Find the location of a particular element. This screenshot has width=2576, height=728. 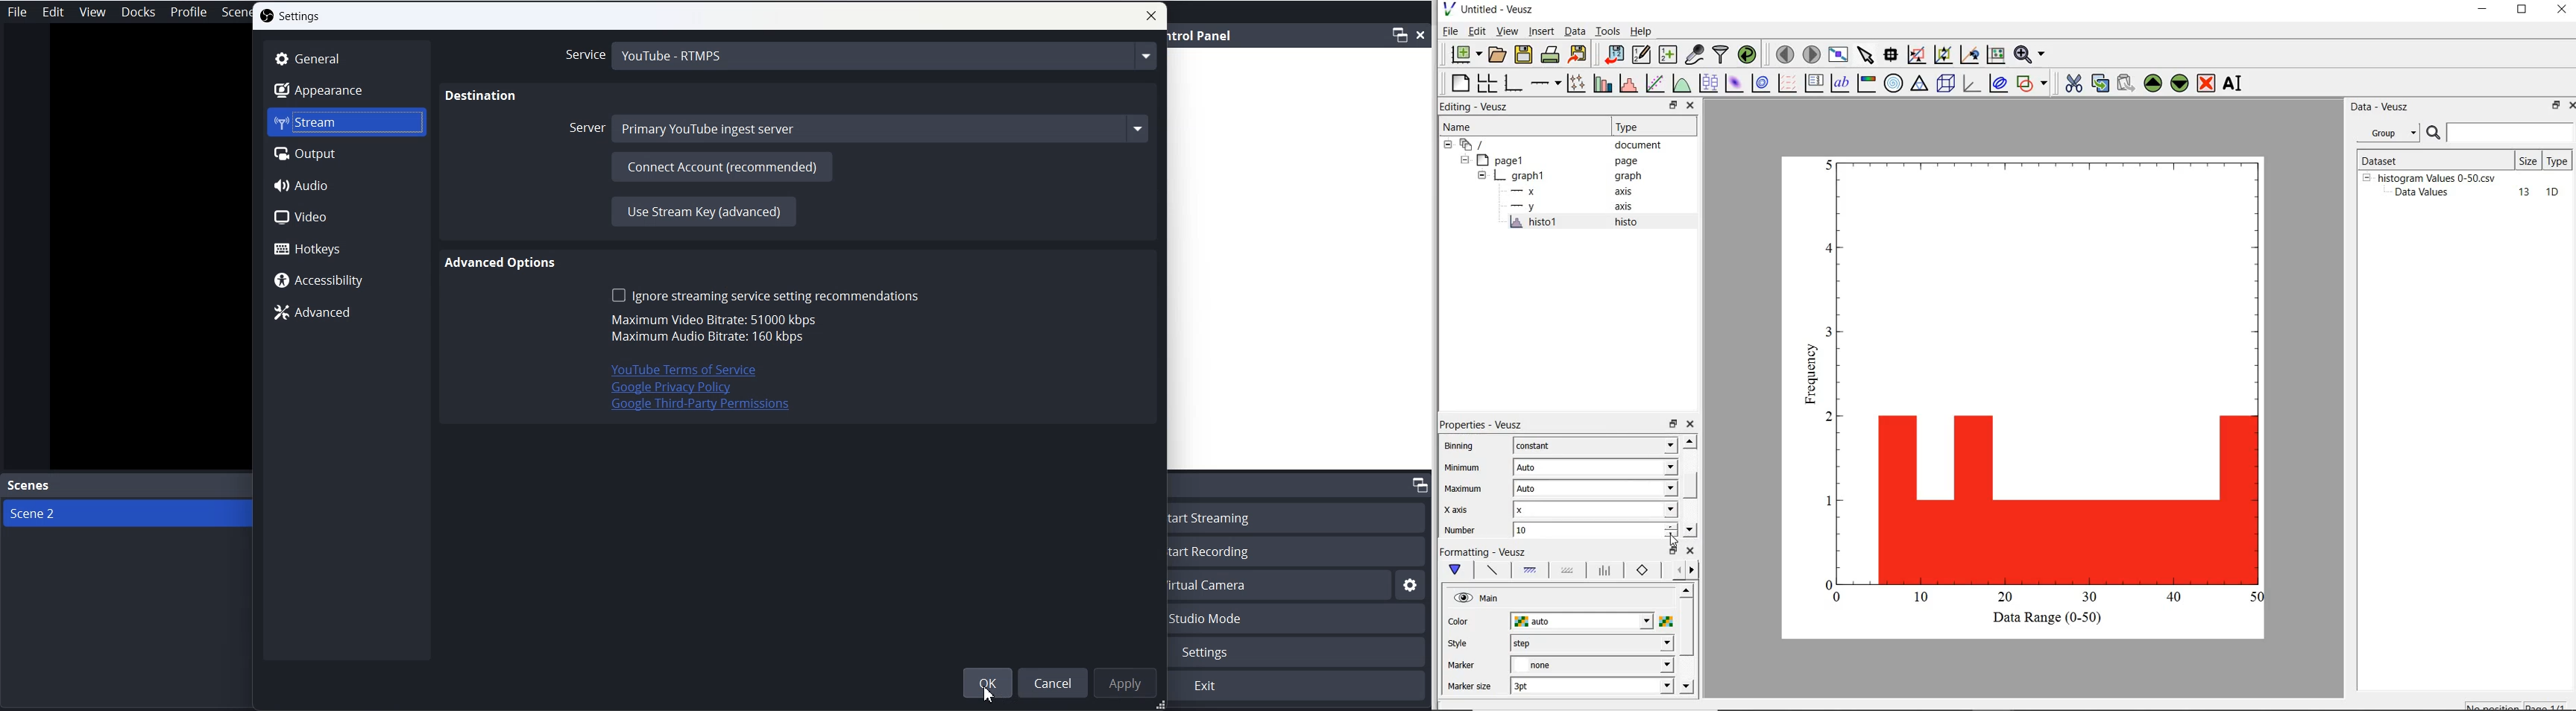

Appearance is located at coordinates (347, 89).